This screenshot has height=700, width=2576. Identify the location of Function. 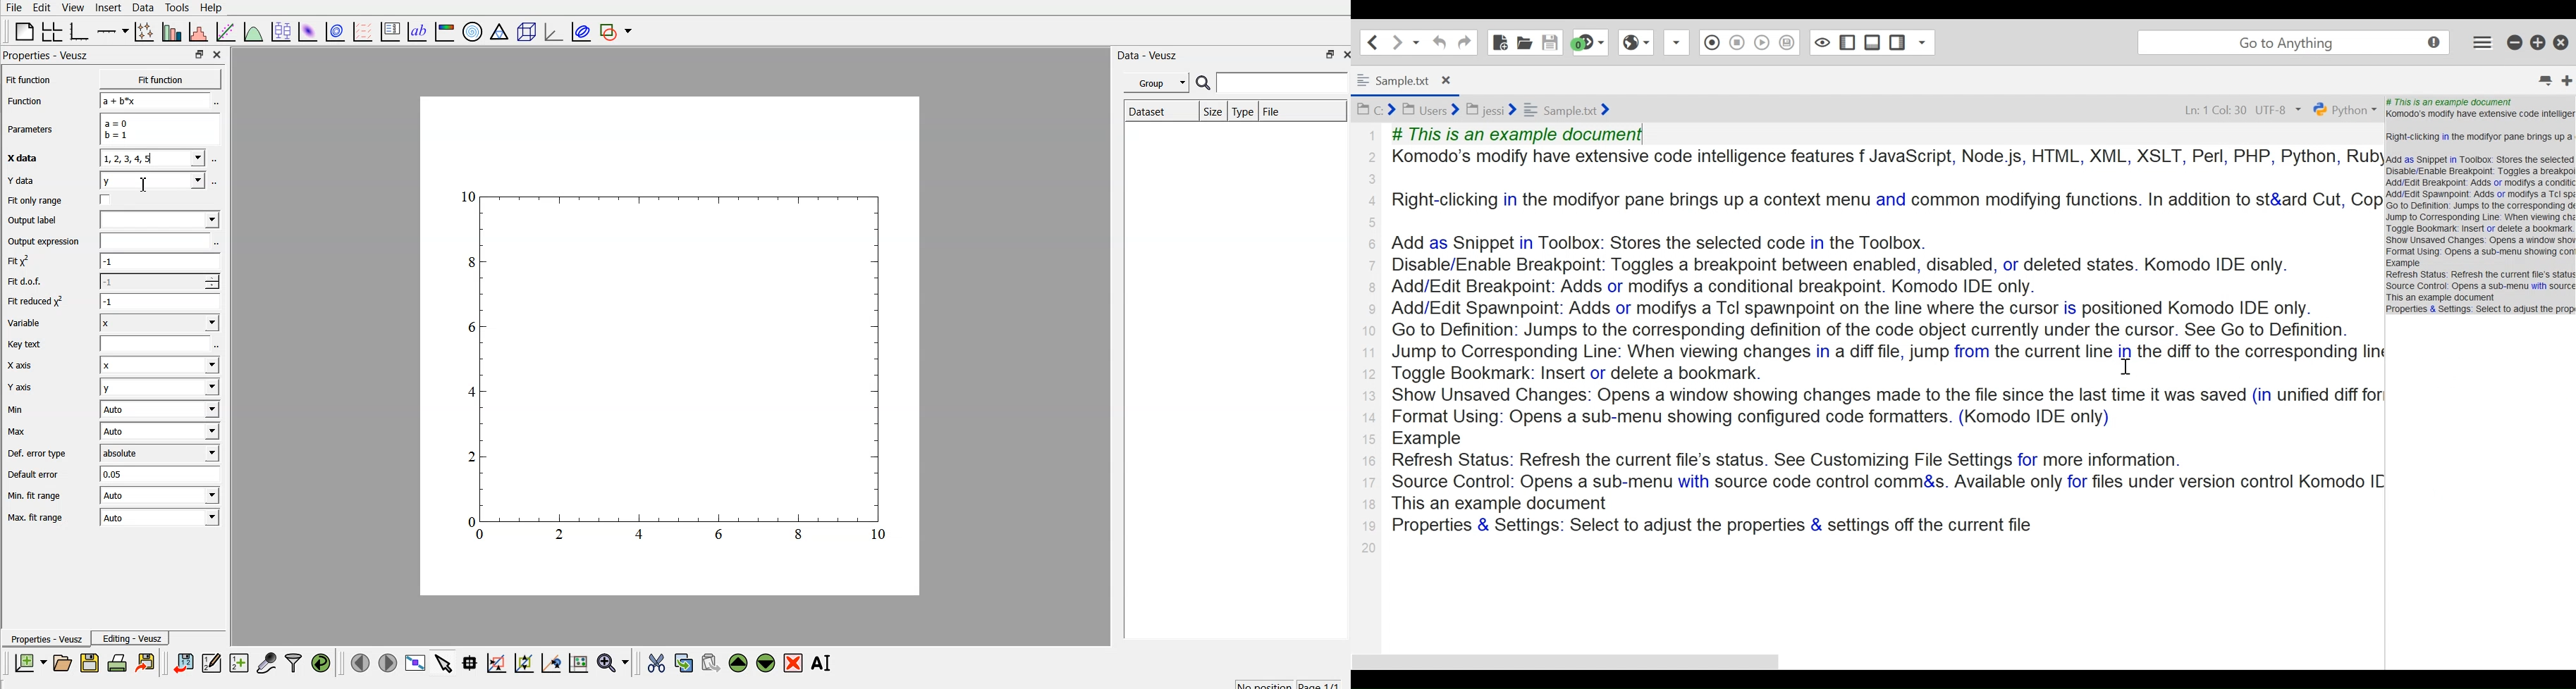
(39, 102).